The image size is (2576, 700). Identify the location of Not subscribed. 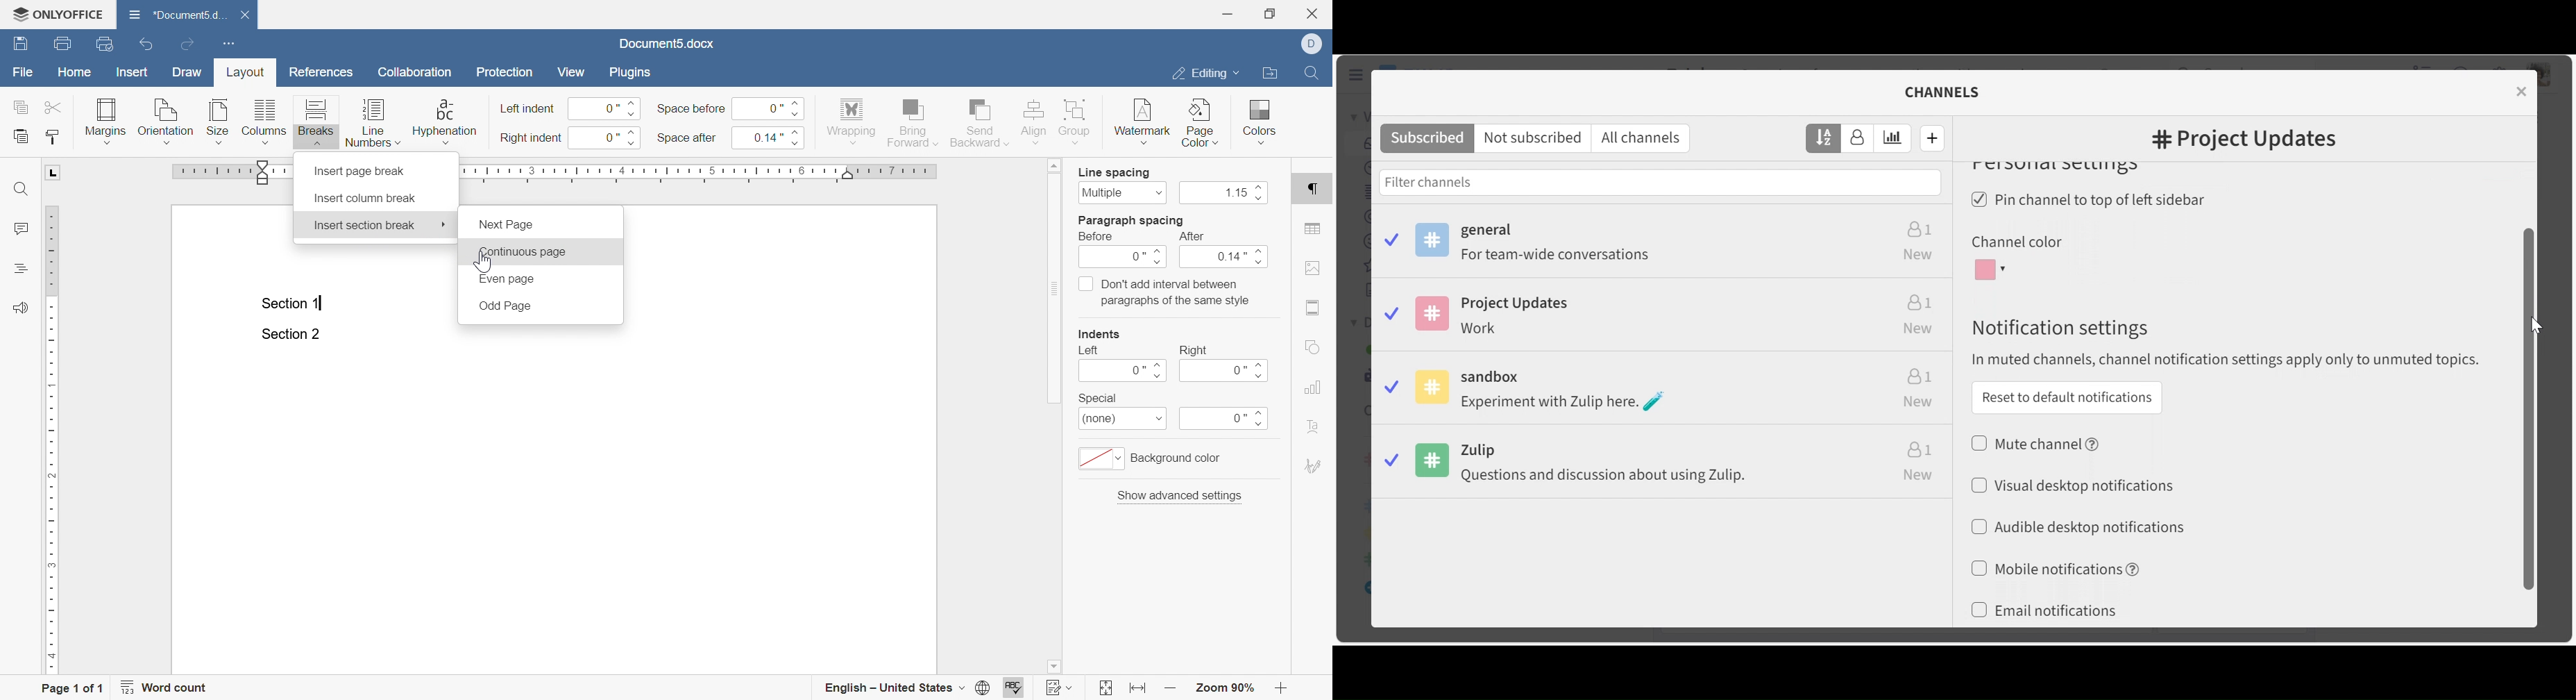
(1535, 139).